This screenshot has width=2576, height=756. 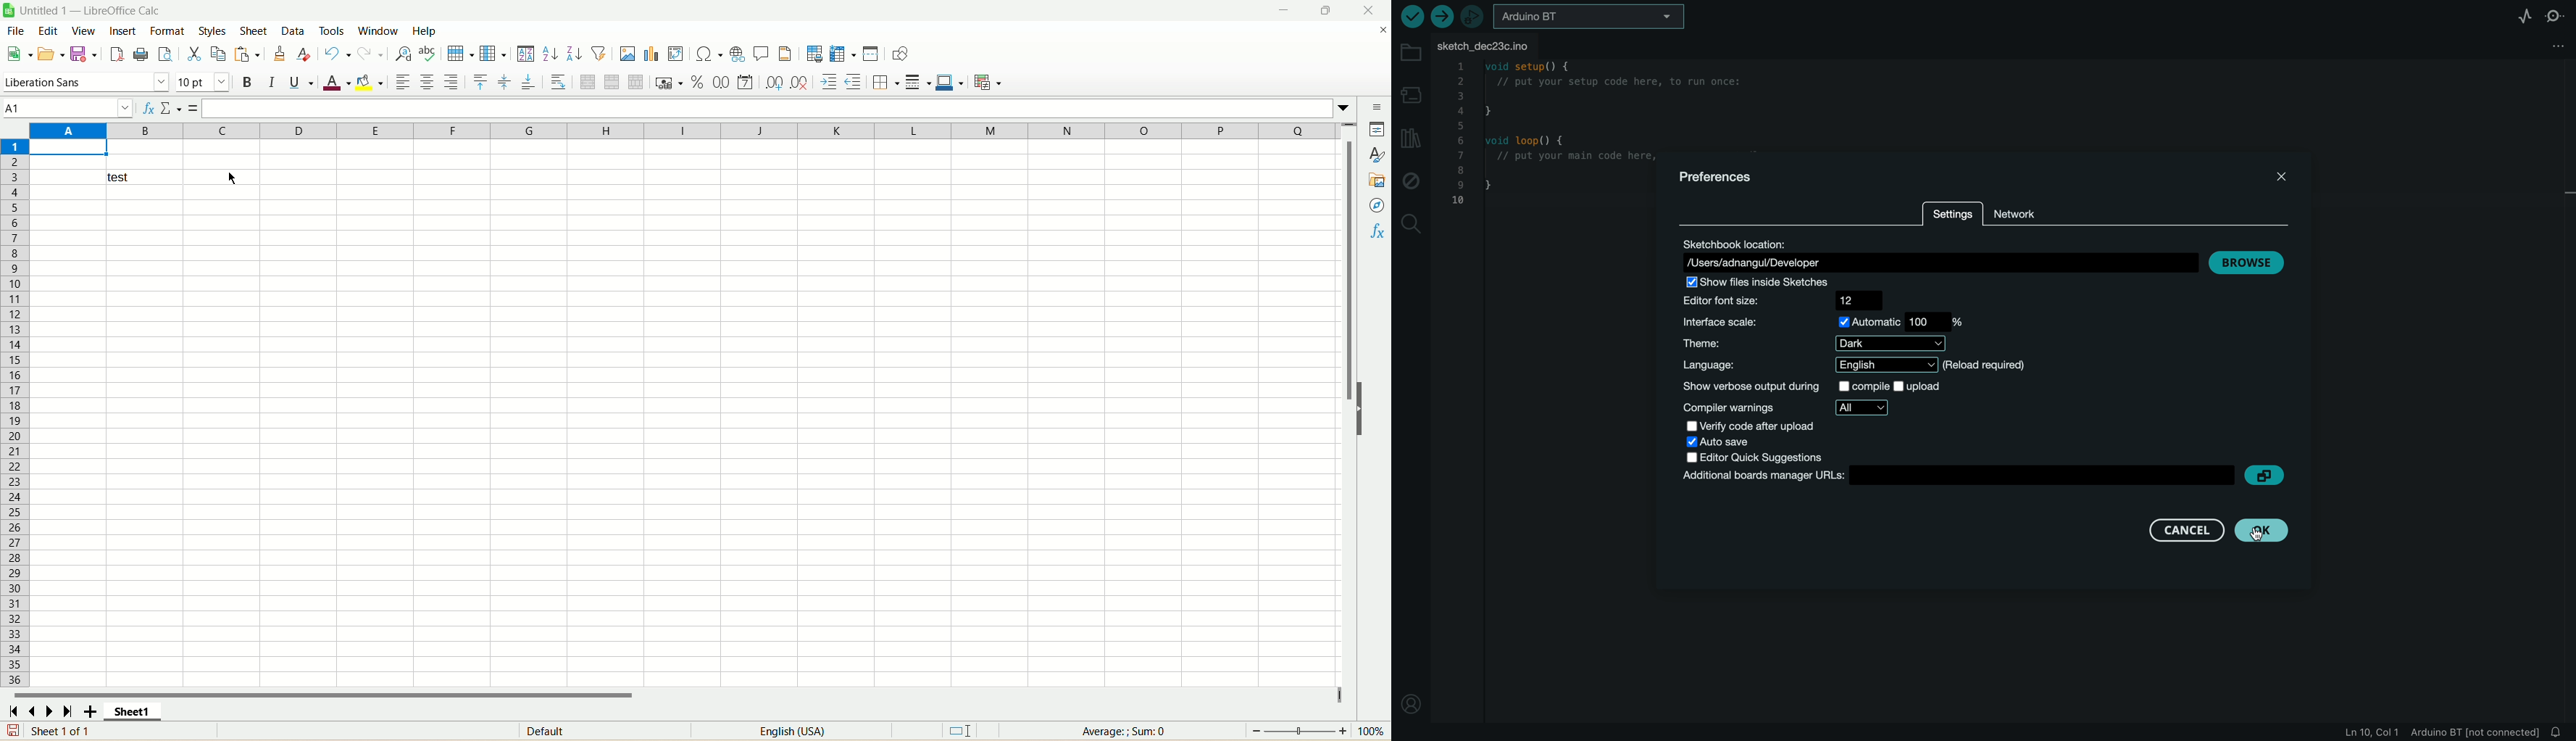 What do you see at coordinates (800, 82) in the screenshot?
I see `remove decimal` at bounding box center [800, 82].